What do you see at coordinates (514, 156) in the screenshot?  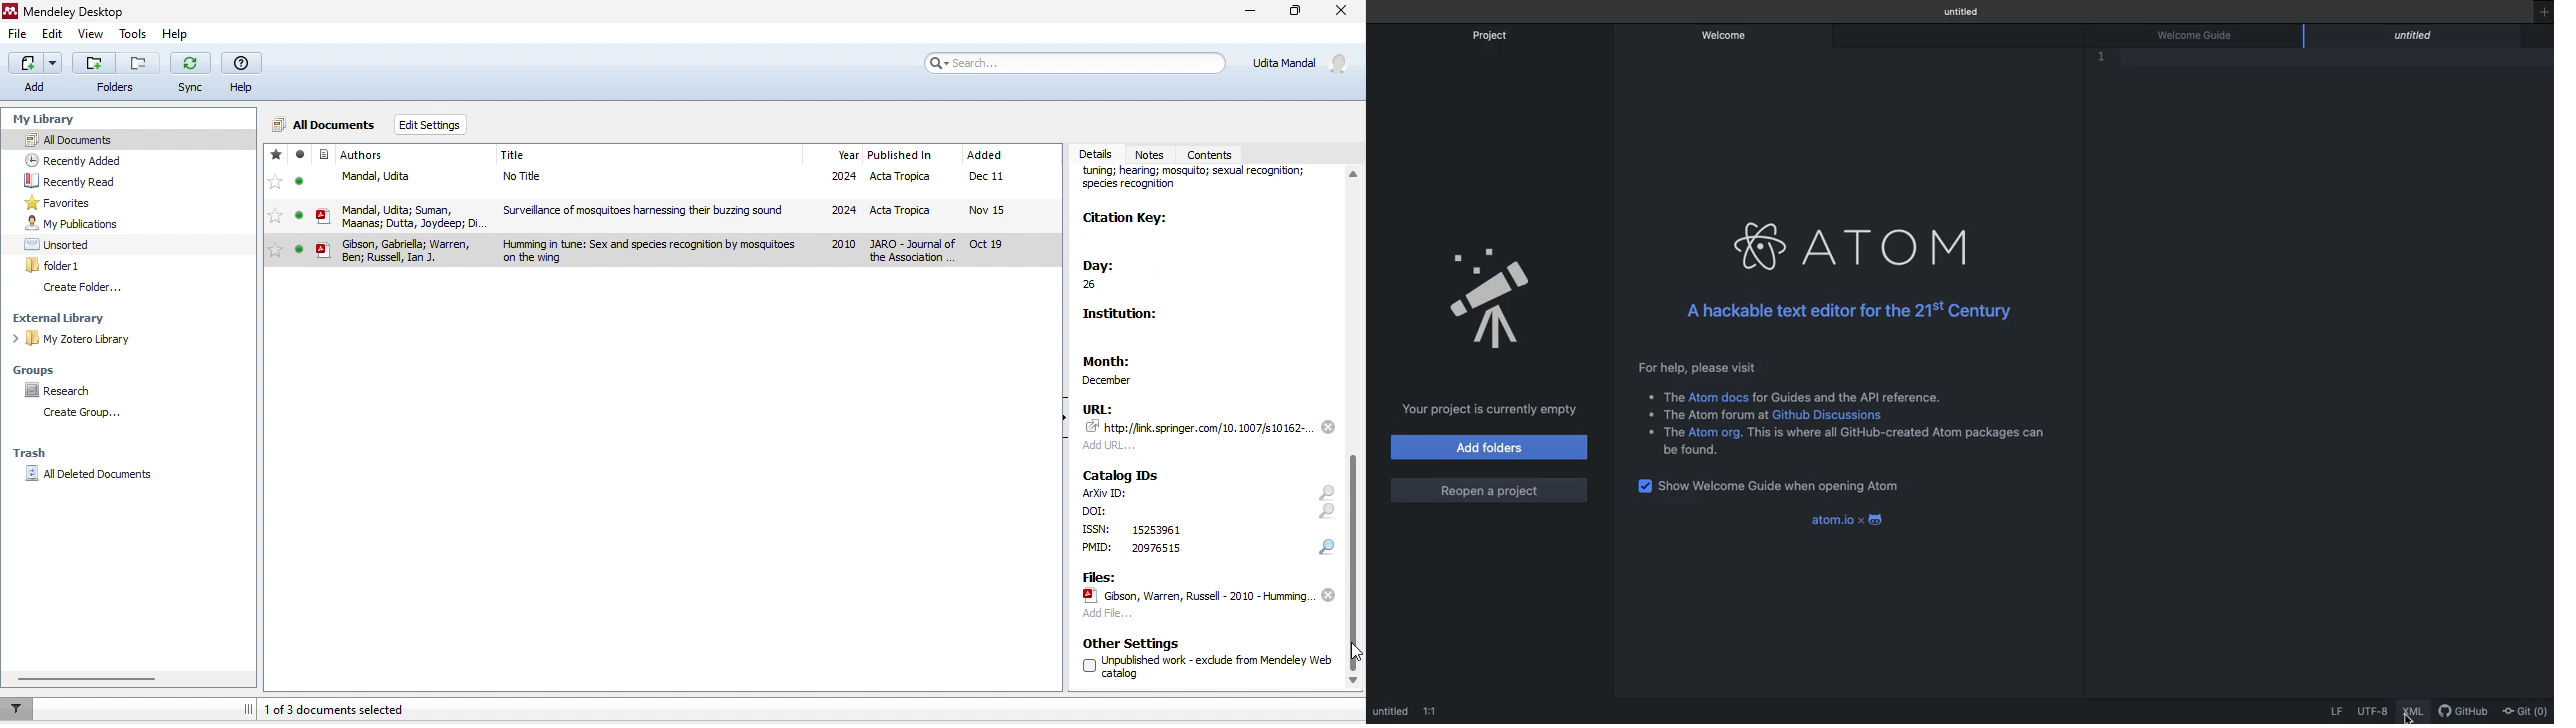 I see `journal title` at bounding box center [514, 156].